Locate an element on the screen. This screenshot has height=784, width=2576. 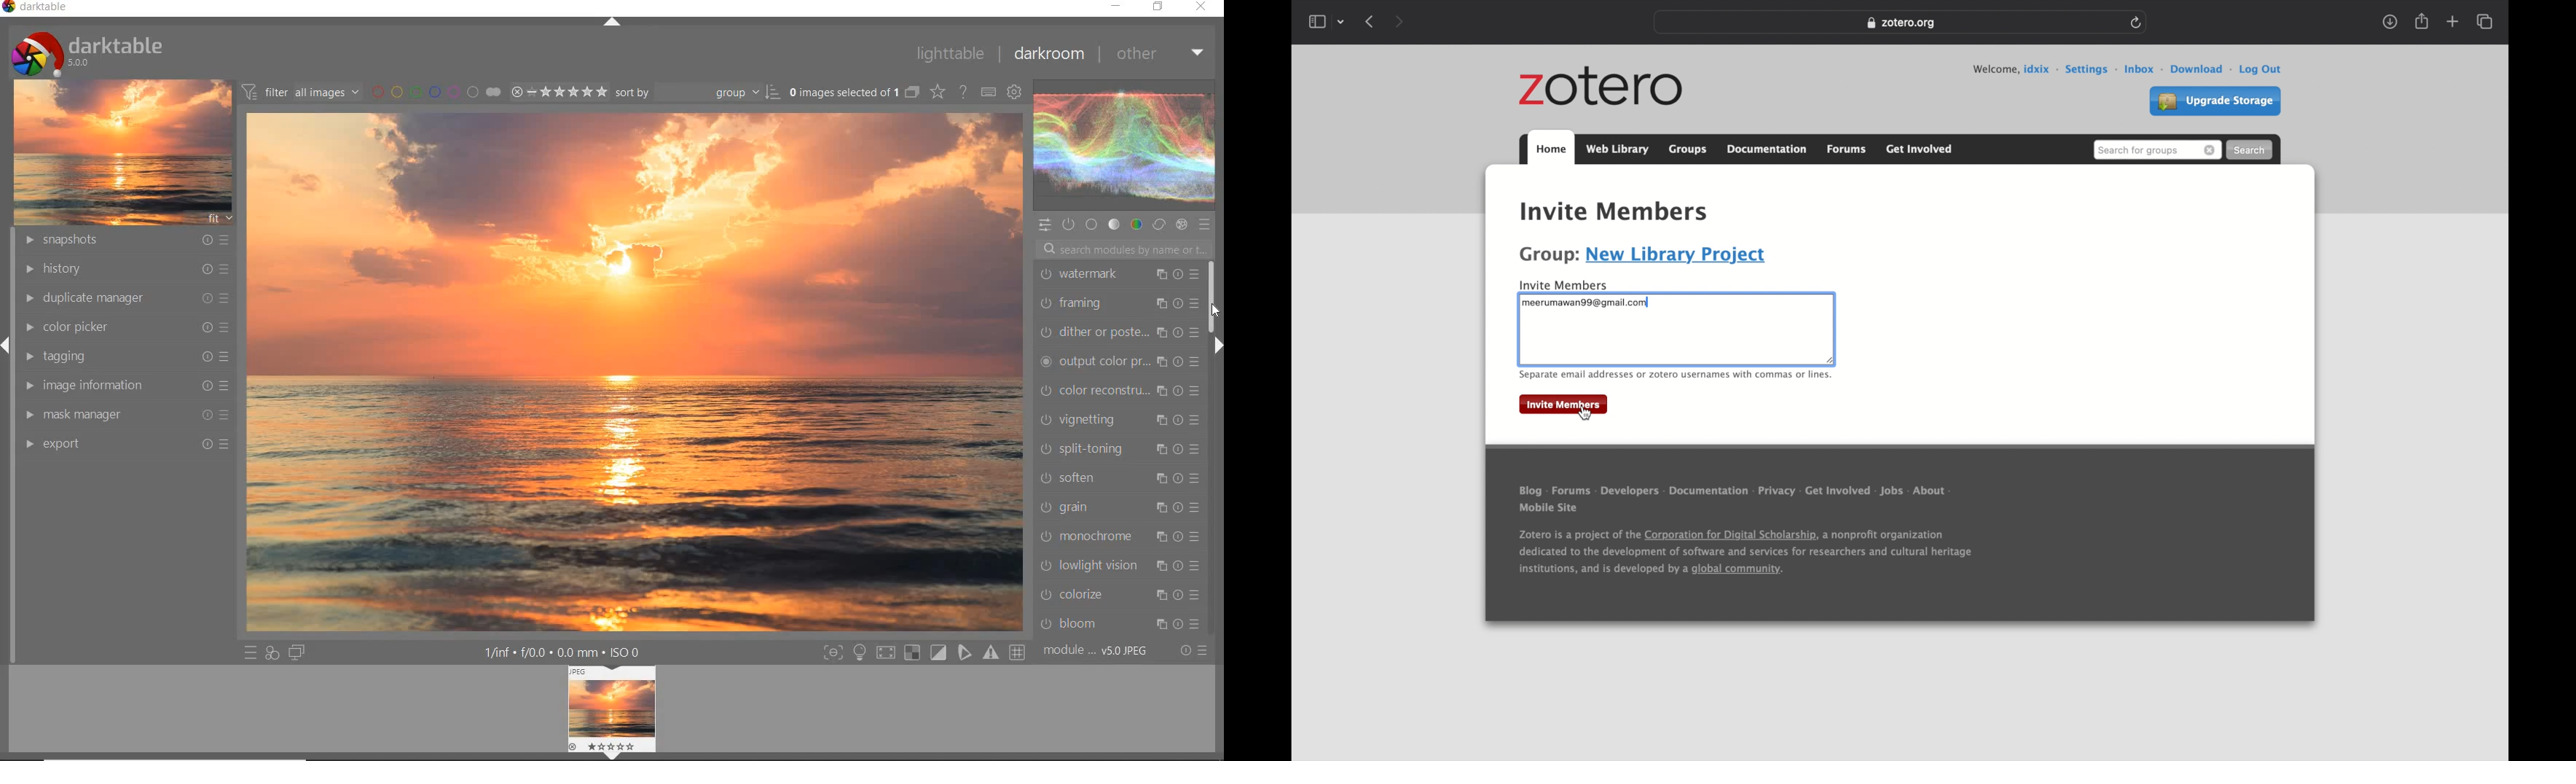
textbox highlight boundary is located at coordinates (1836, 327).